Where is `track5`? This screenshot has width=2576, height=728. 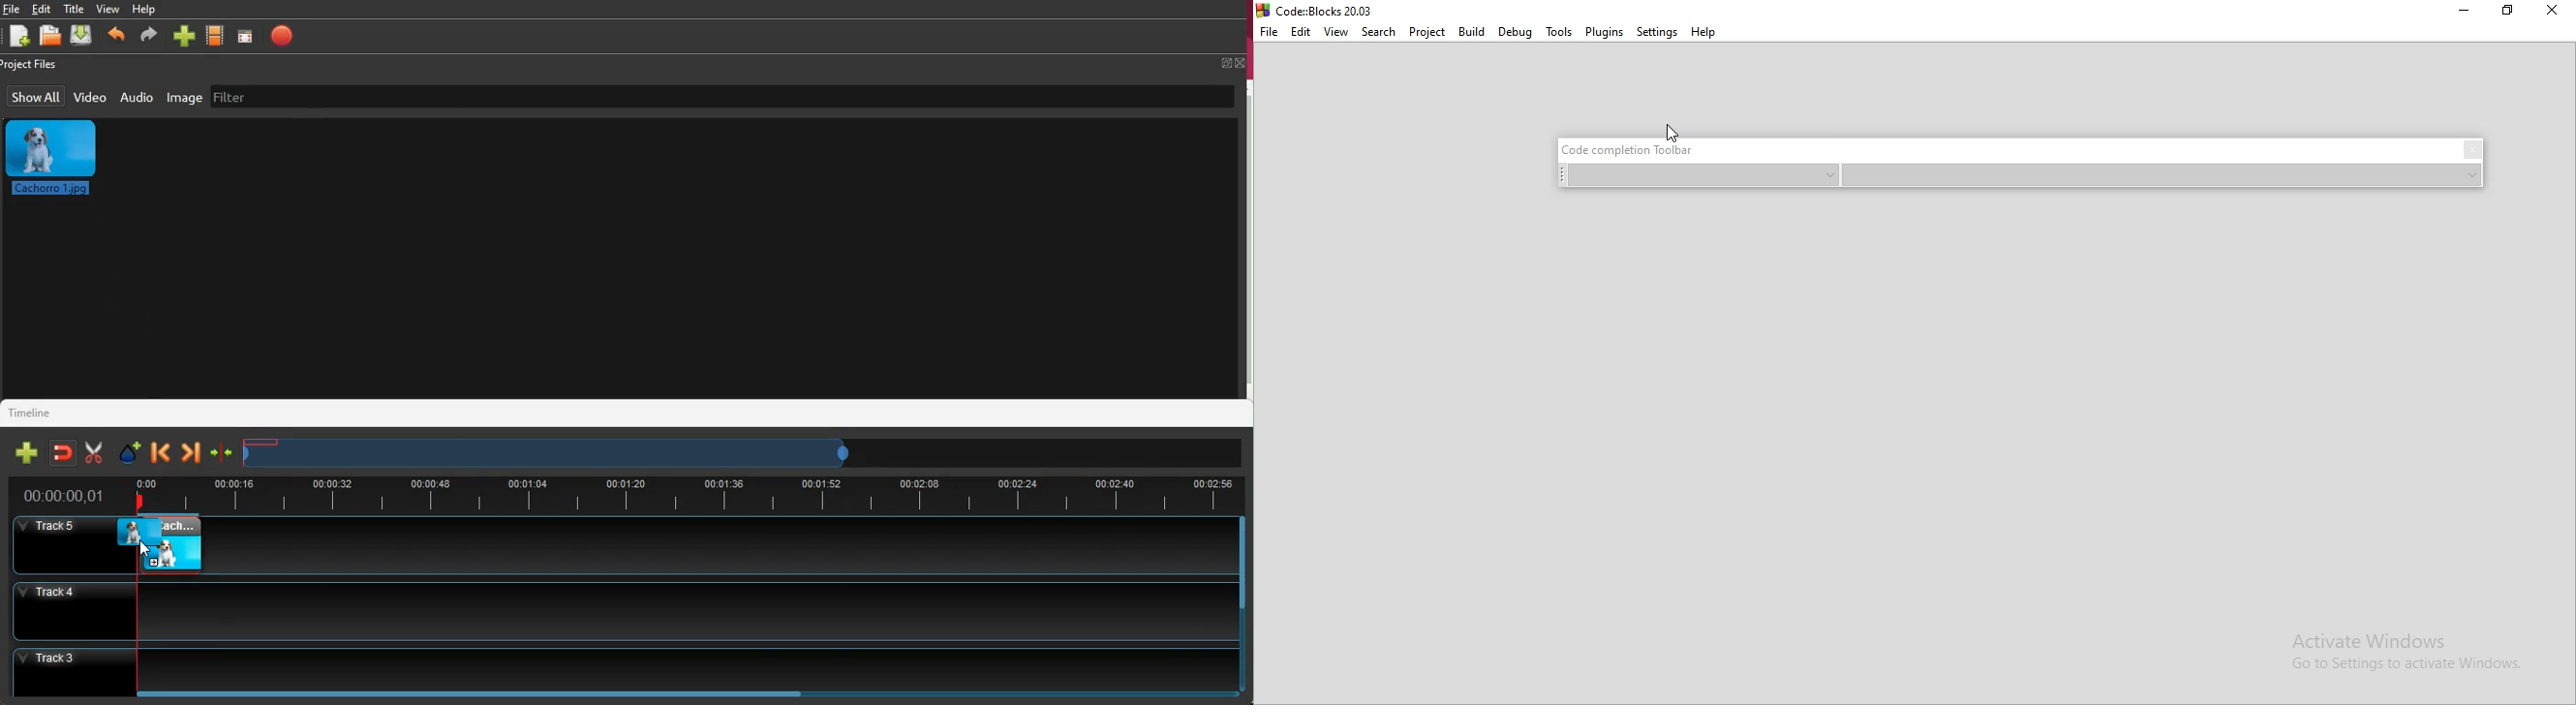 track5 is located at coordinates (717, 546).